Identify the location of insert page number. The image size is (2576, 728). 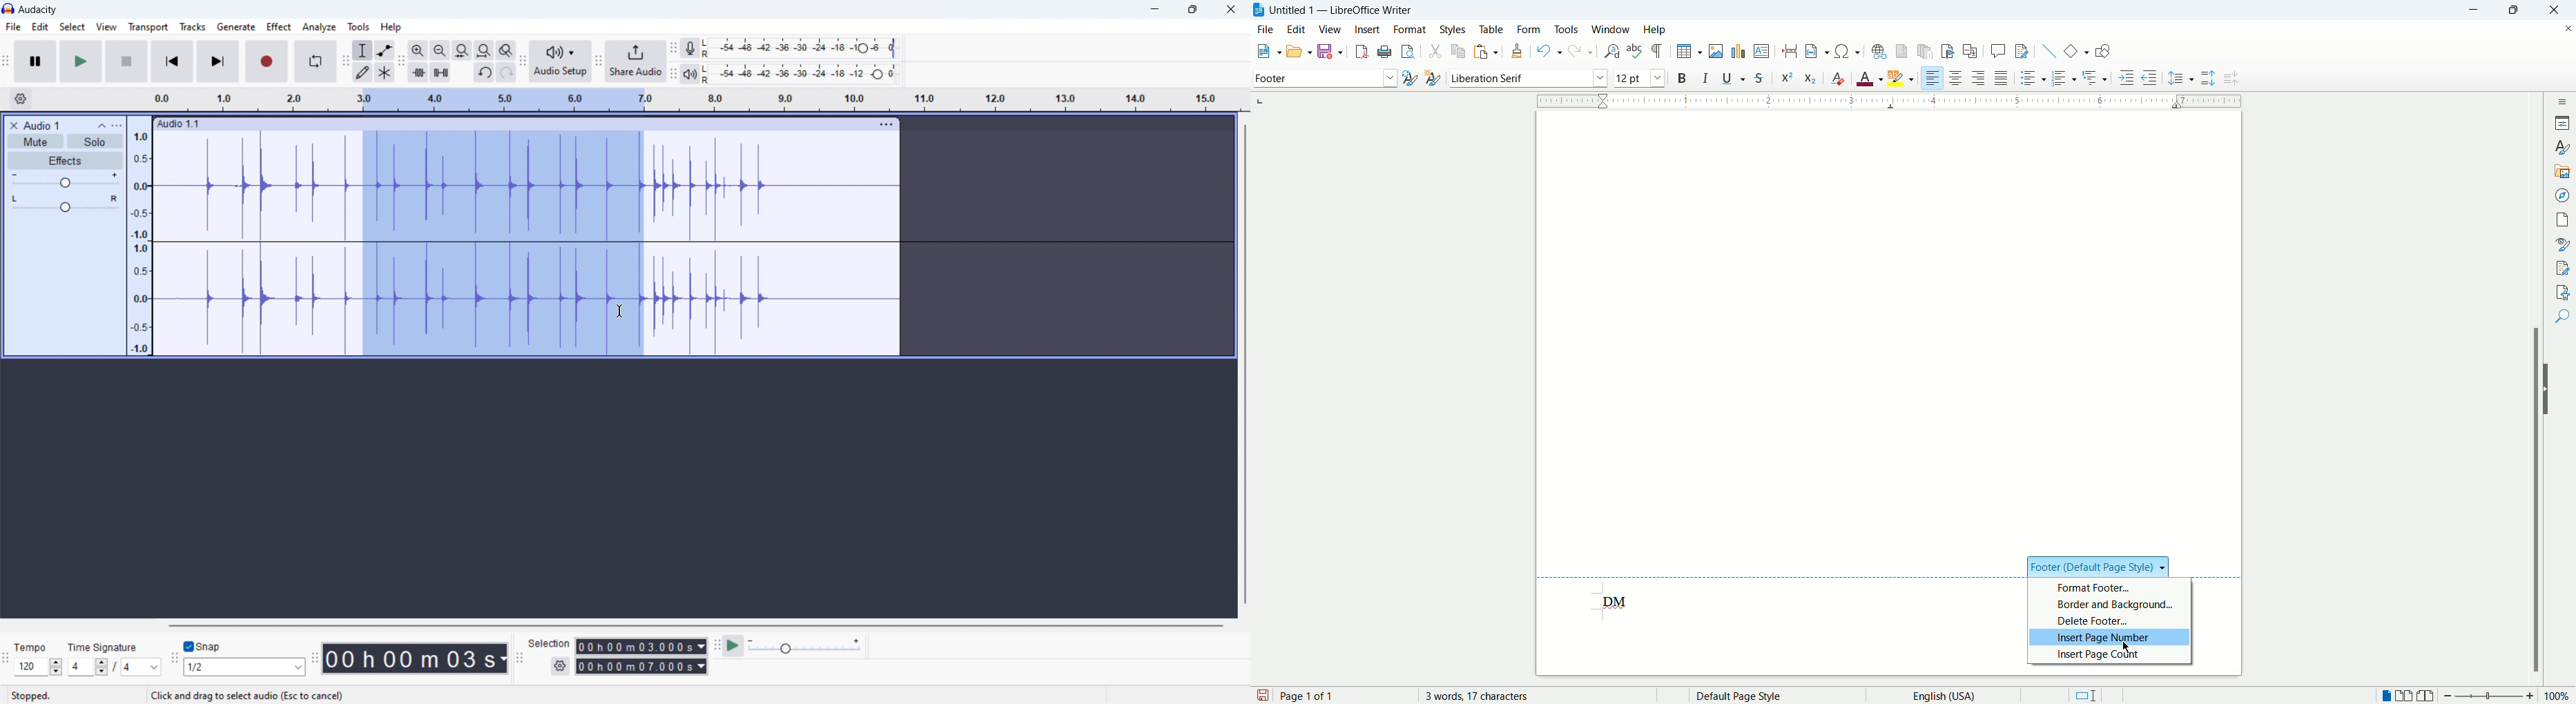
(2111, 639).